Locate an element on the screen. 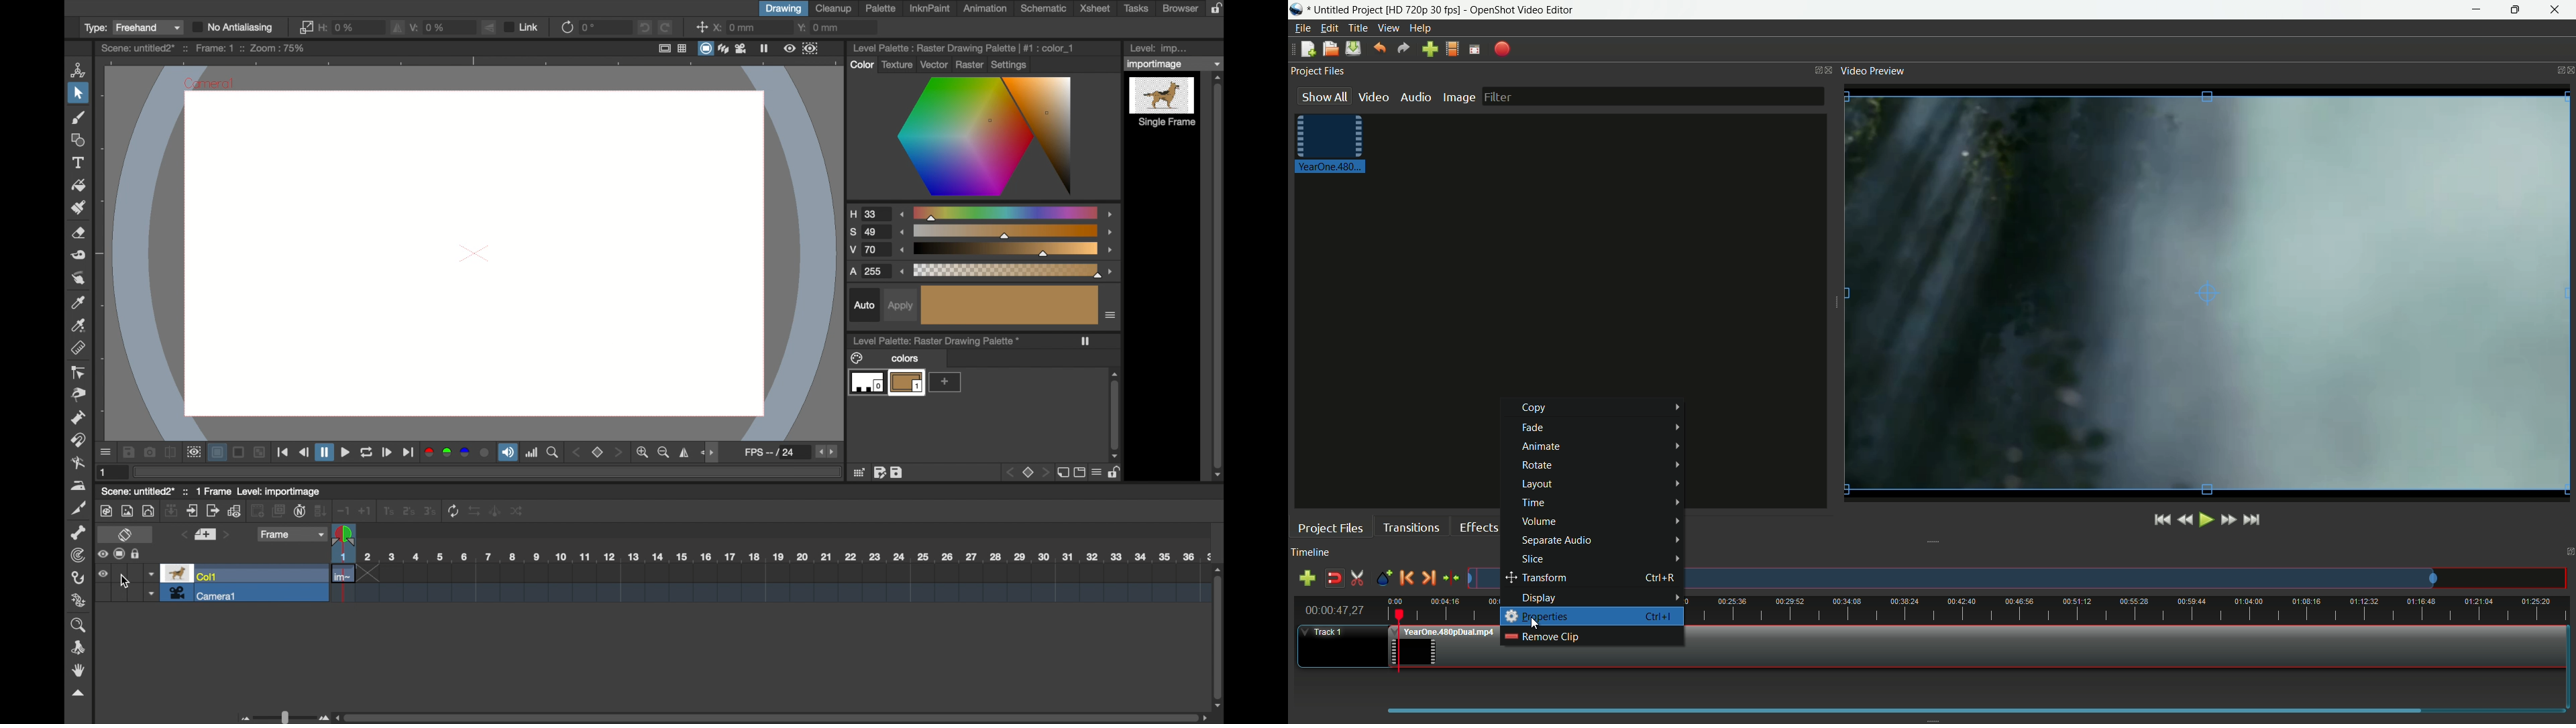 Image resolution: width=2576 pixels, height=728 pixels. color picker tool is located at coordinates (77, 302).